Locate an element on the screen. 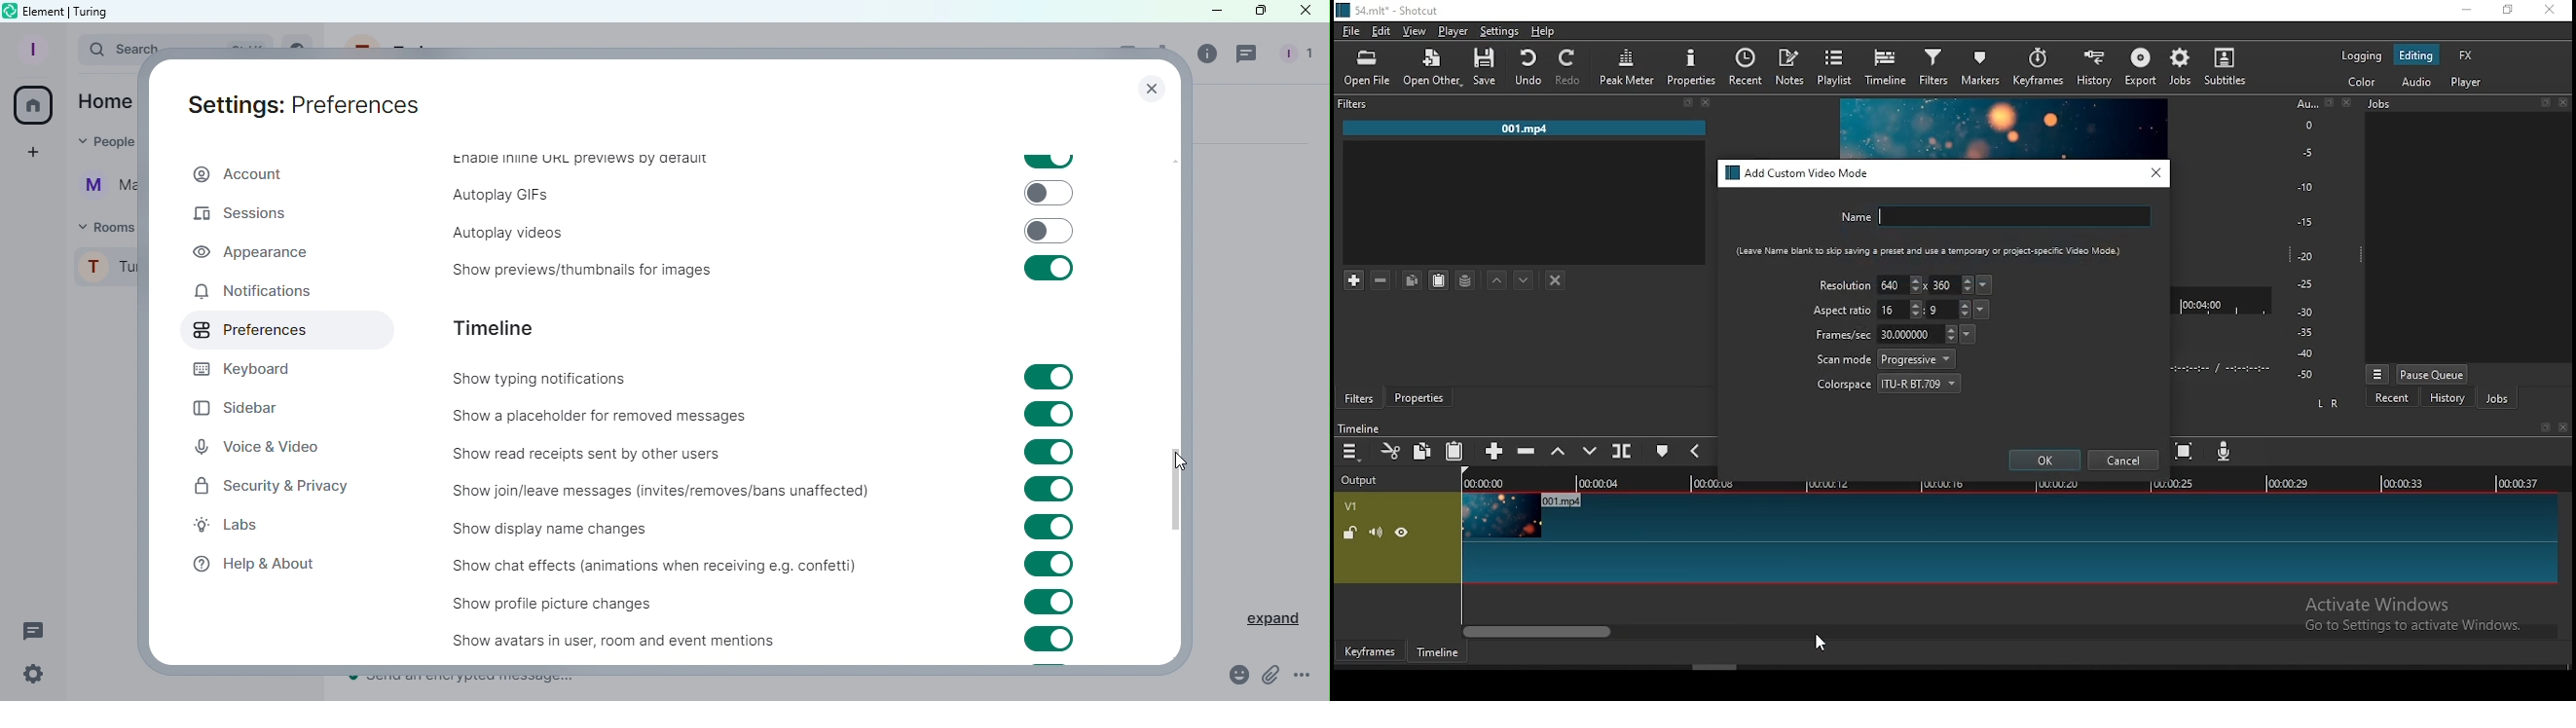 The image size is (2576, 728). Martina Tornello is located at coordinates (103, 190).